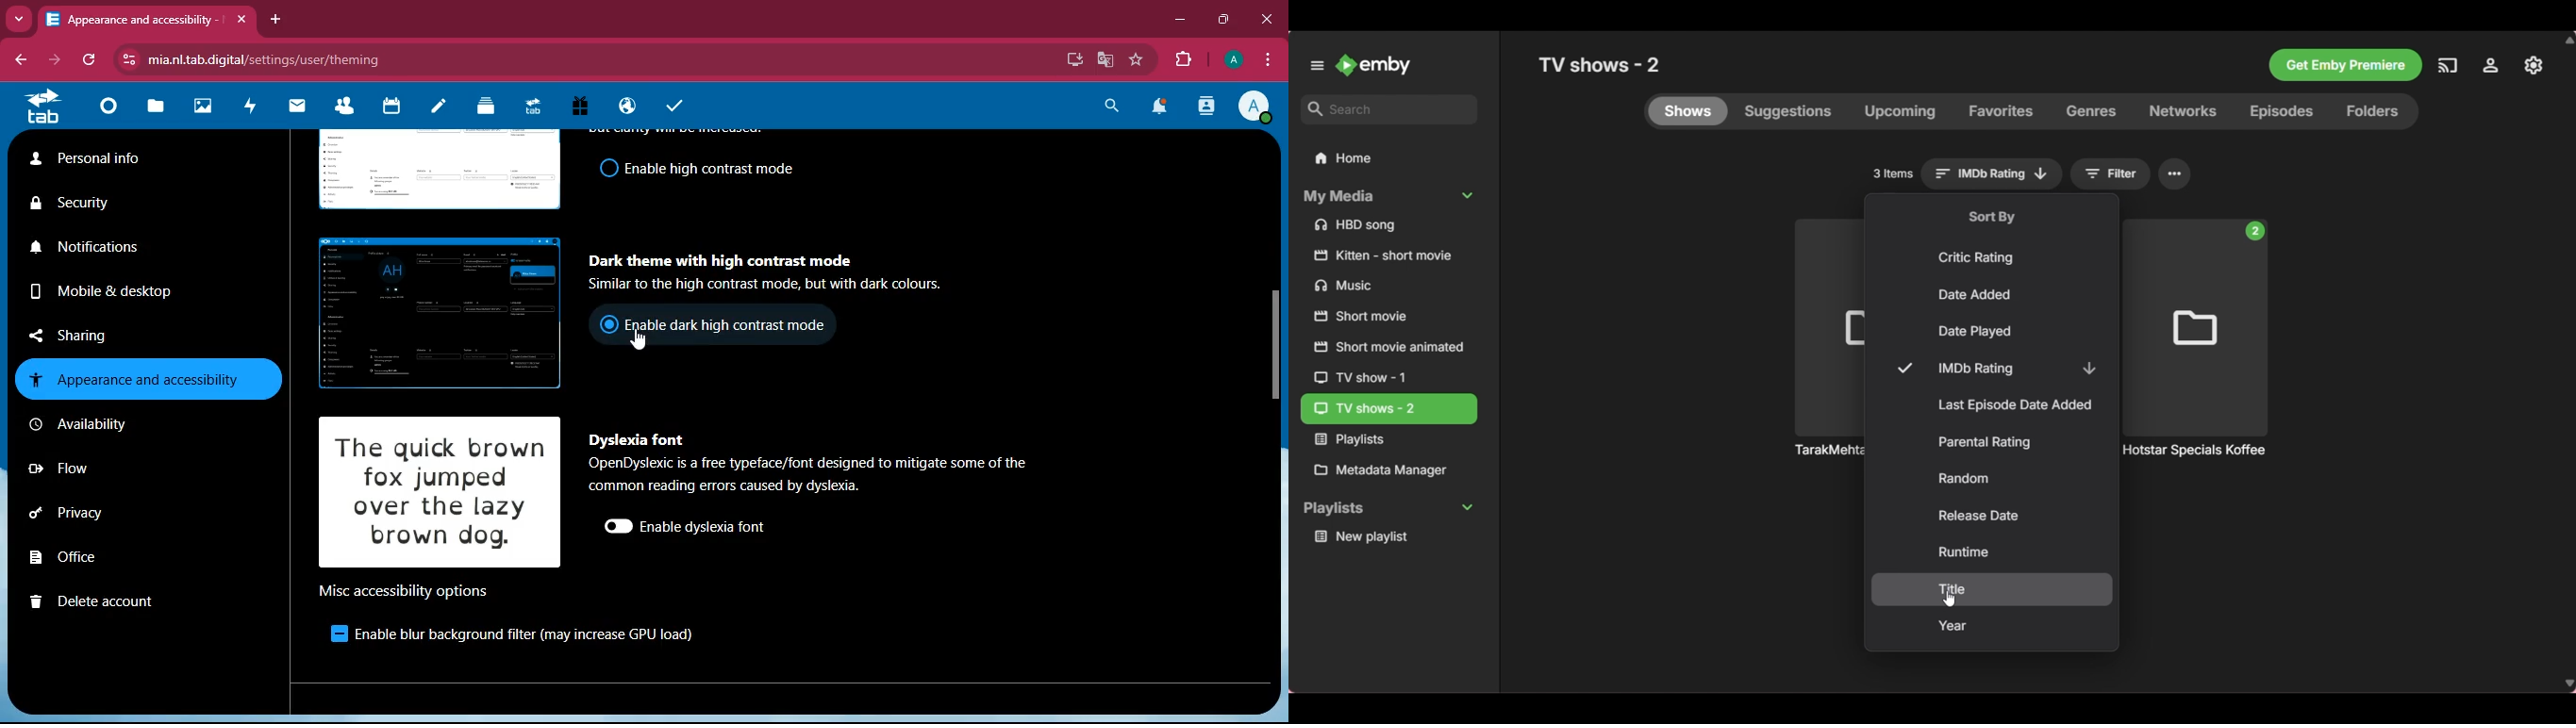  What do you see at coordinates (1162, 107) in the screenshot?
I see `notifications` at bounding box center [1162, 107].